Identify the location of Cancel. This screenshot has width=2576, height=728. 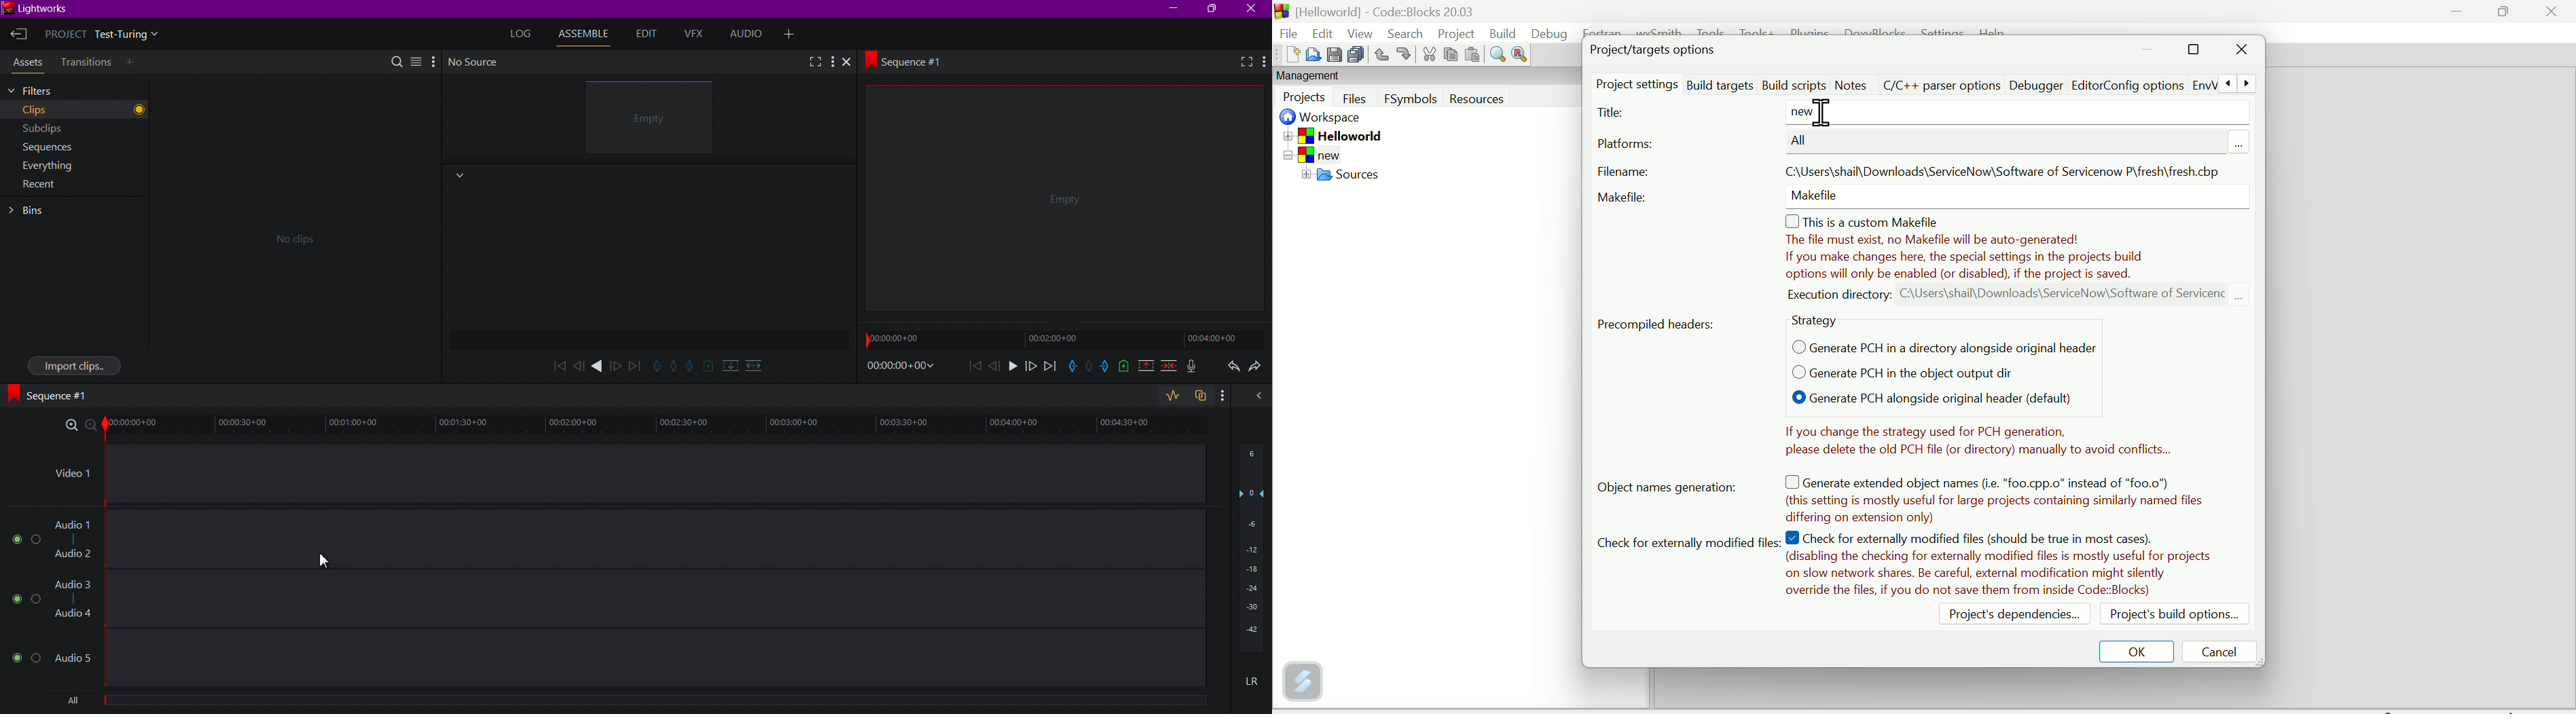
(2221, 650).